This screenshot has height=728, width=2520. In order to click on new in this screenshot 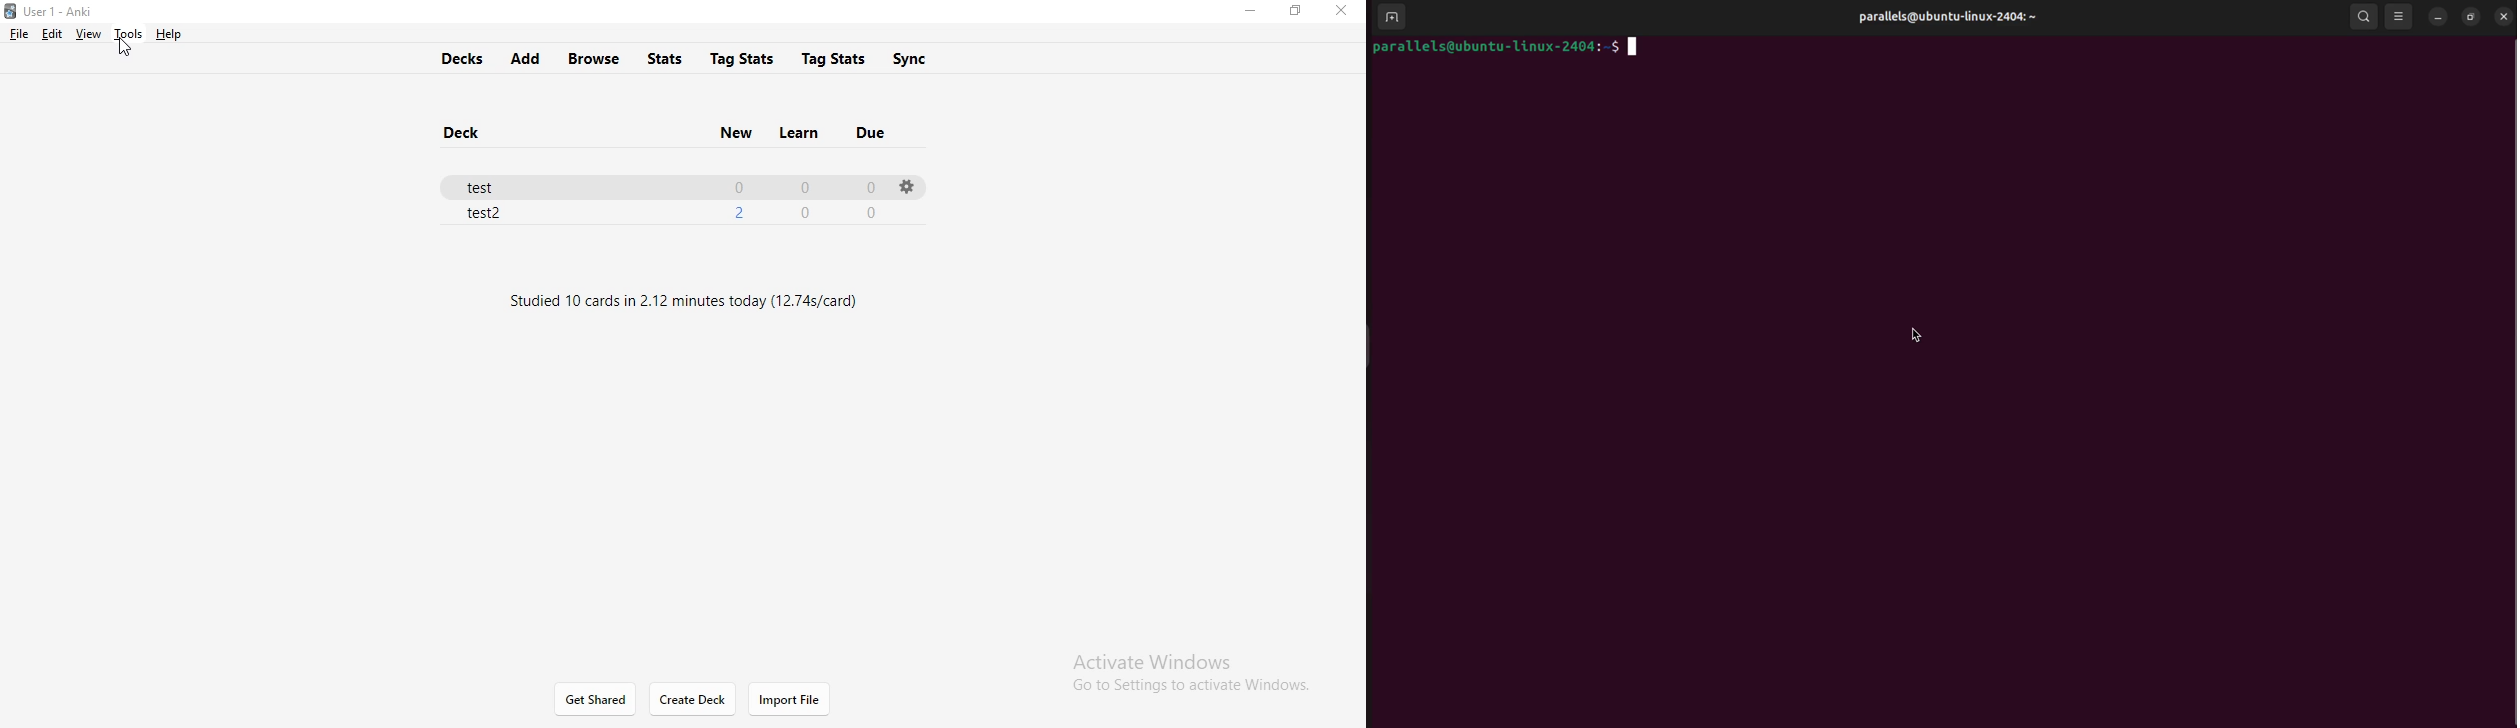, I will do `click(726, 132)`.